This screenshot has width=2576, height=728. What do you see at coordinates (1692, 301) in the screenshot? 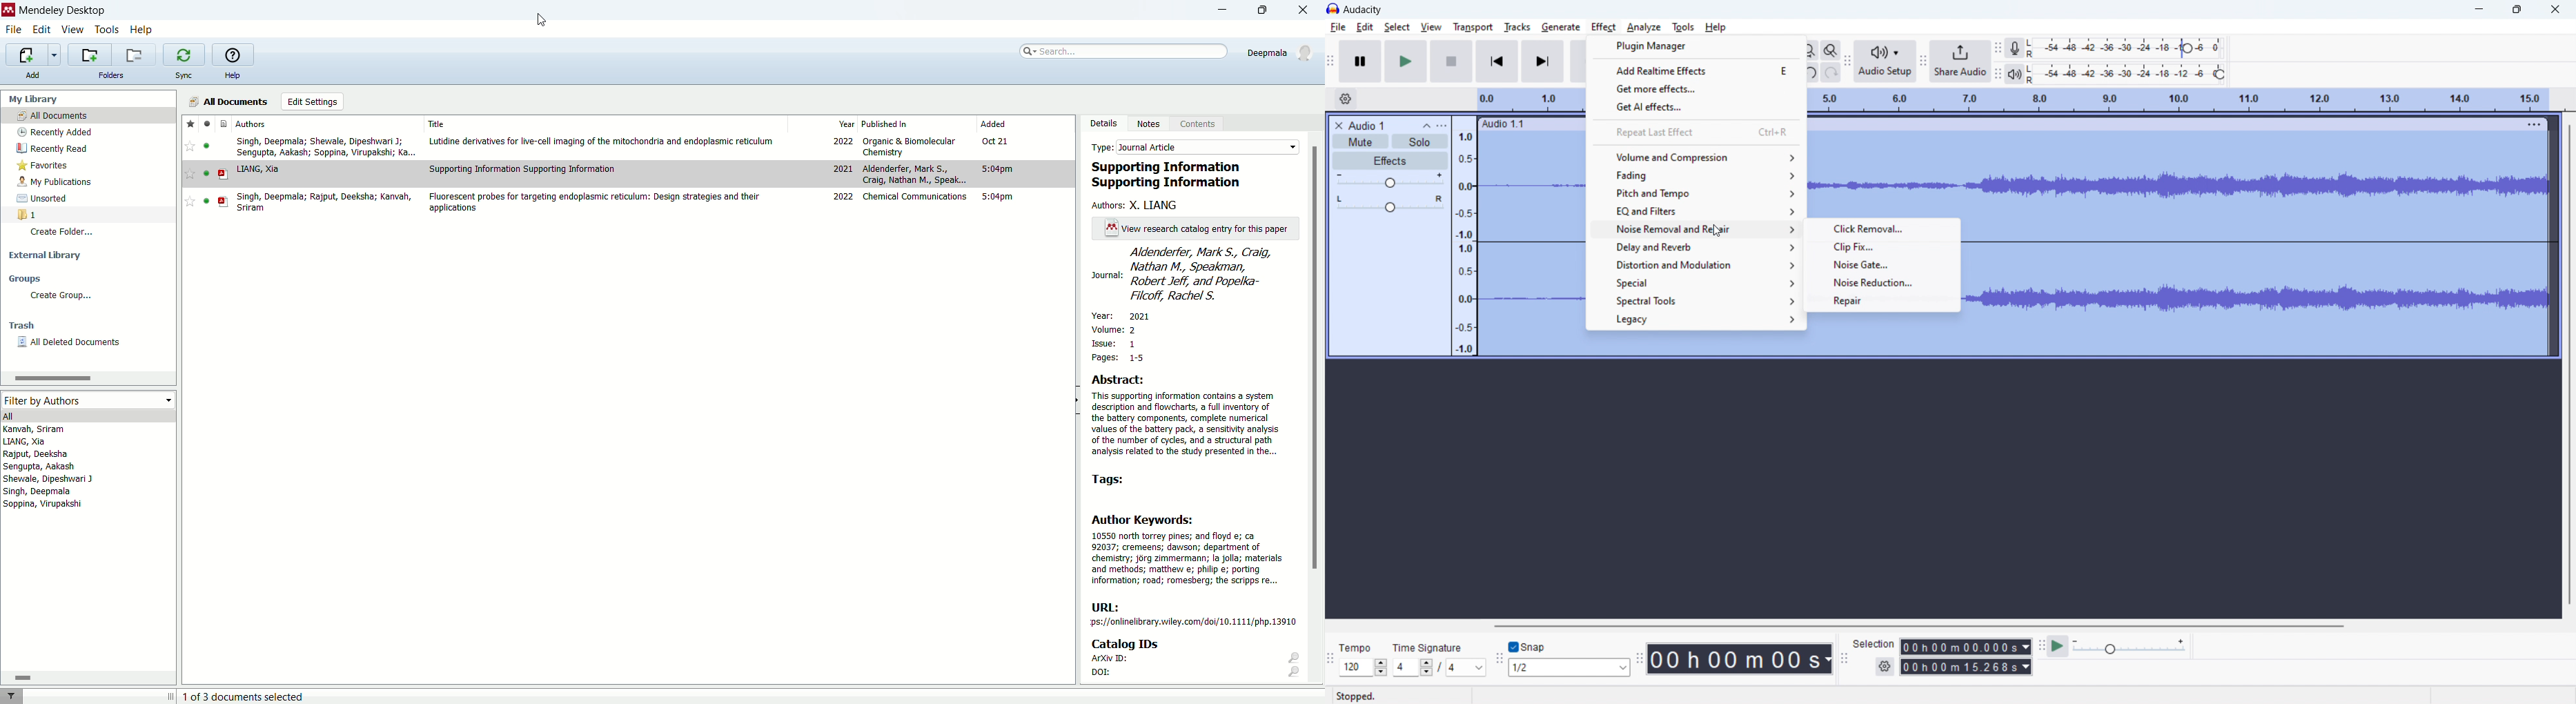
I see `spectral tools` at bounding box center [1692, 301].